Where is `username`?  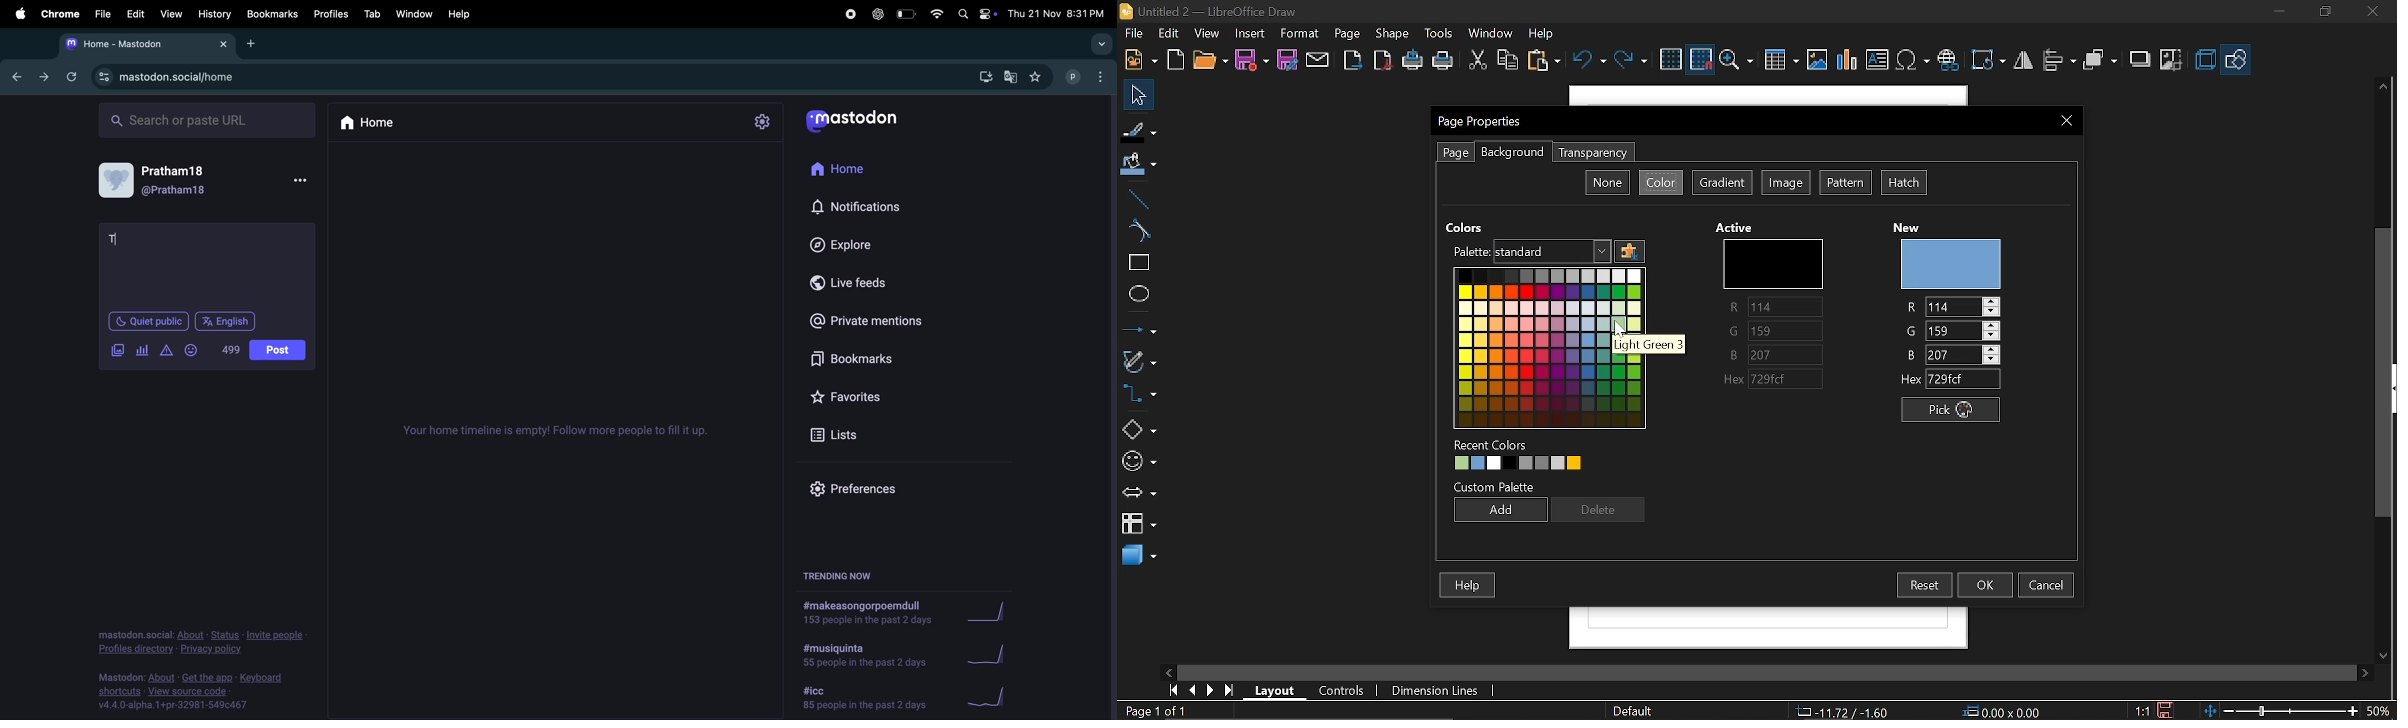
username is located at coordinates (1075, 77).